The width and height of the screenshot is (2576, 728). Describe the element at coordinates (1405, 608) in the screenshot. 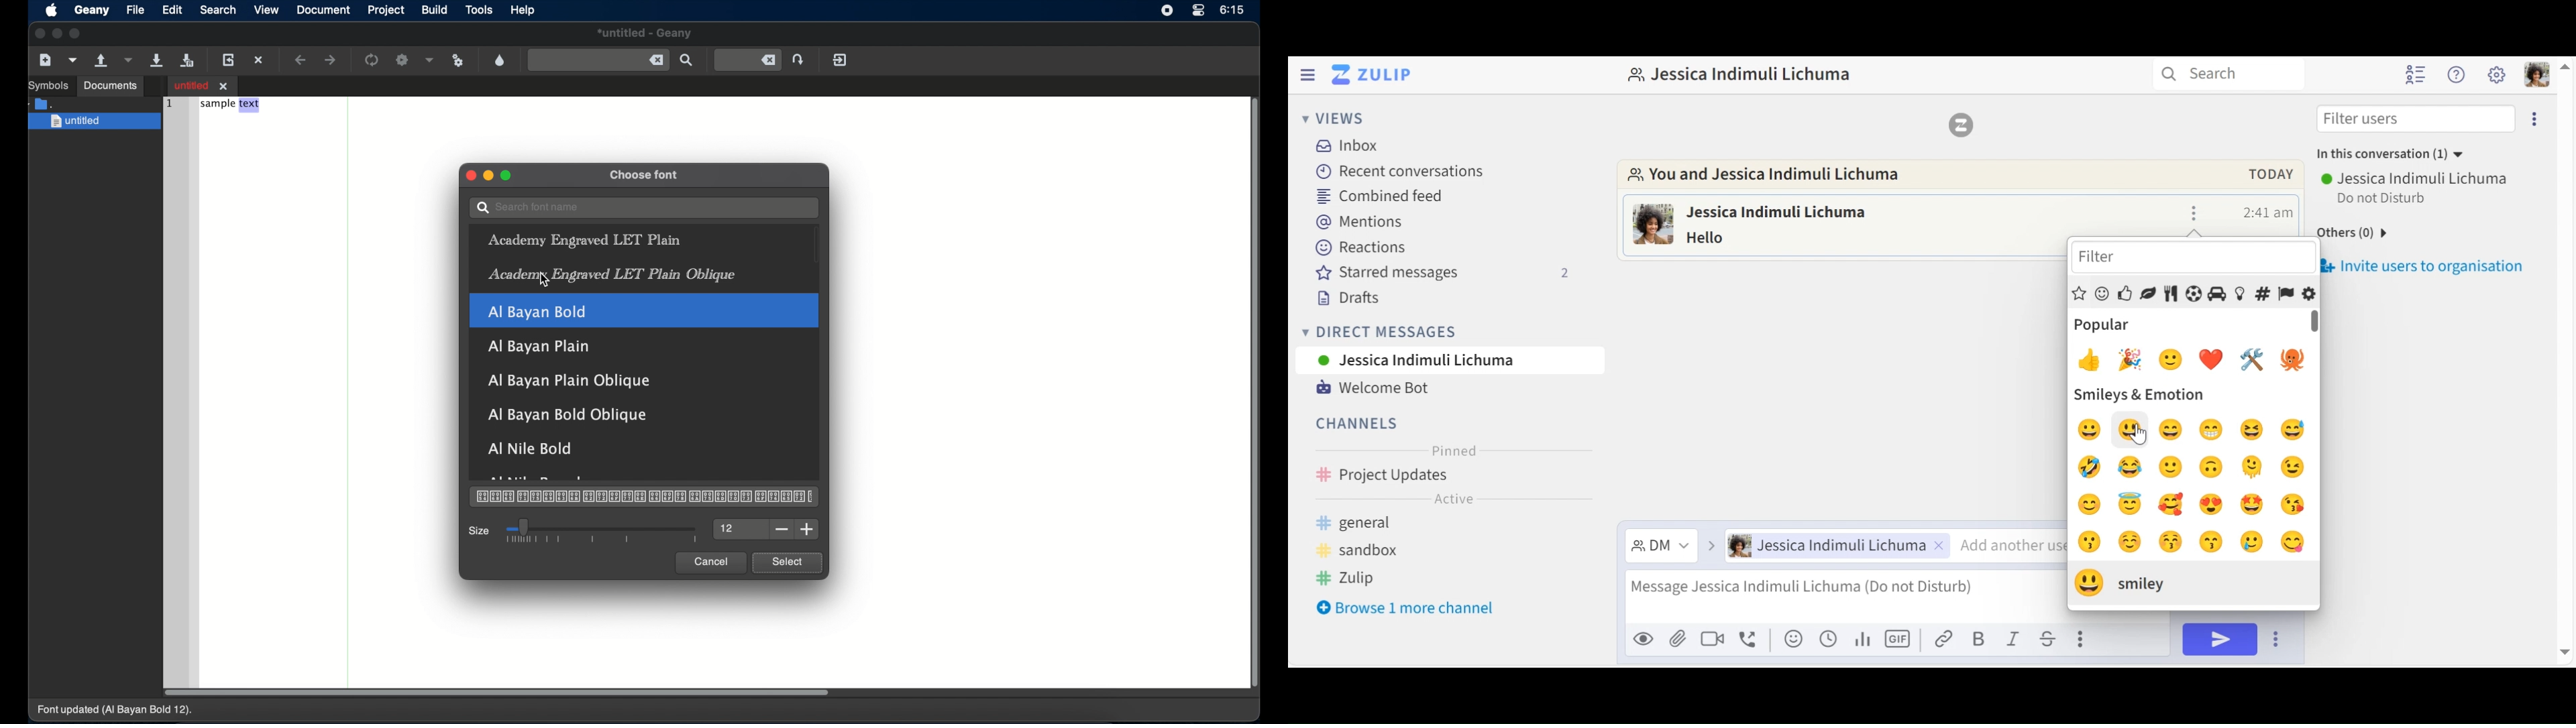

I see `Browse more channel` at that location.